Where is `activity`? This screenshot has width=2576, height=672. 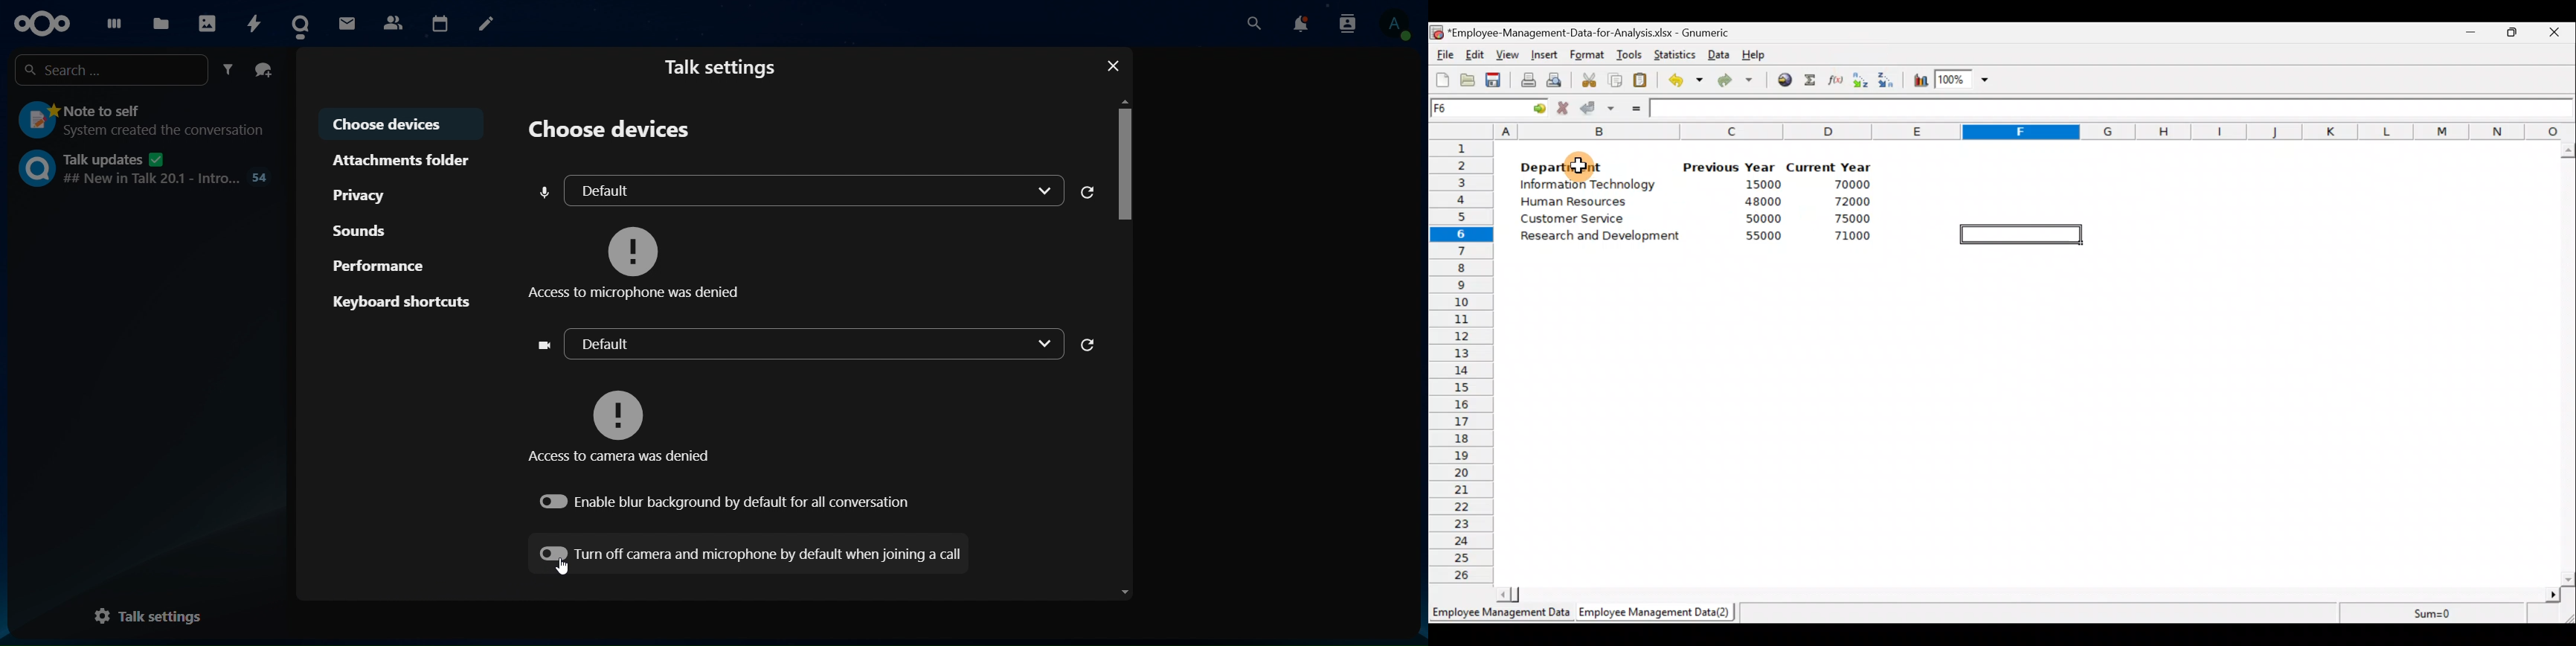
activity is located at coordinates (251, 20).